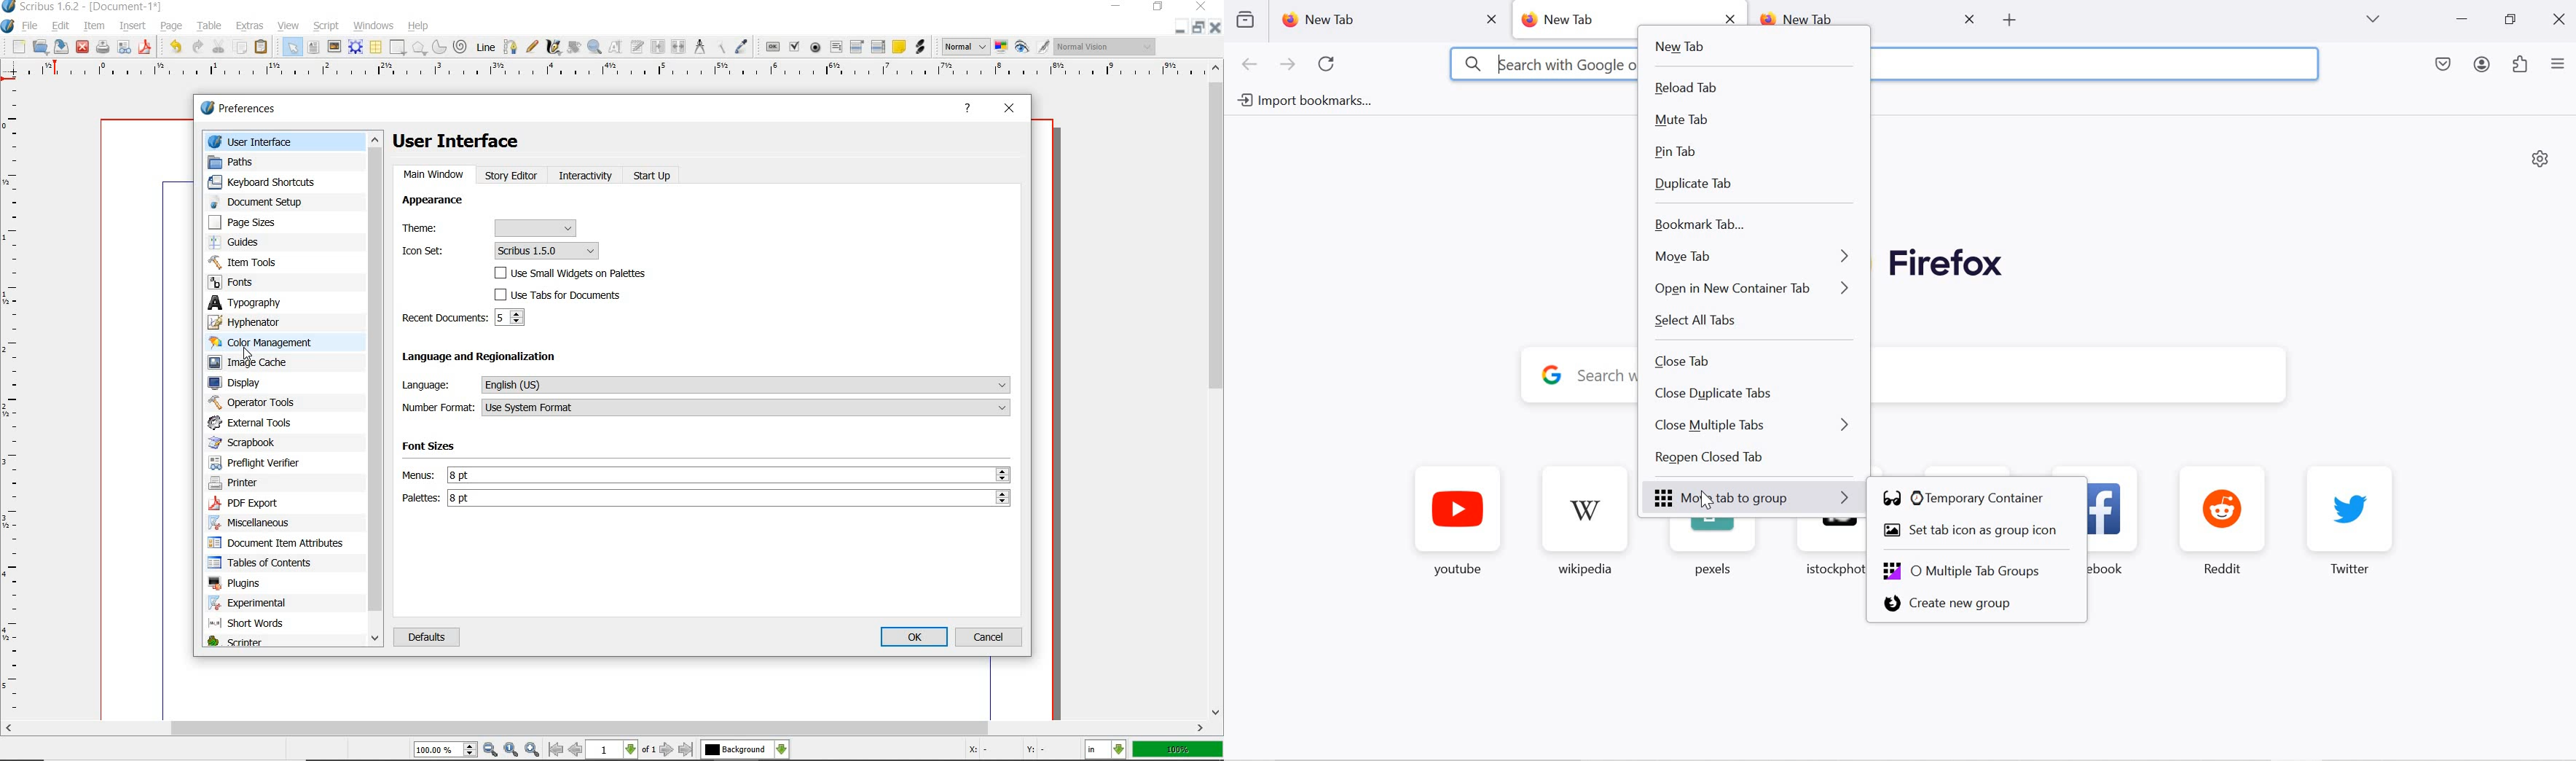 The width and height of the screenshot is (2576, 784). Describe the element at coordinates (1118, 7) in the screenshot. I see `minimize` at that location.